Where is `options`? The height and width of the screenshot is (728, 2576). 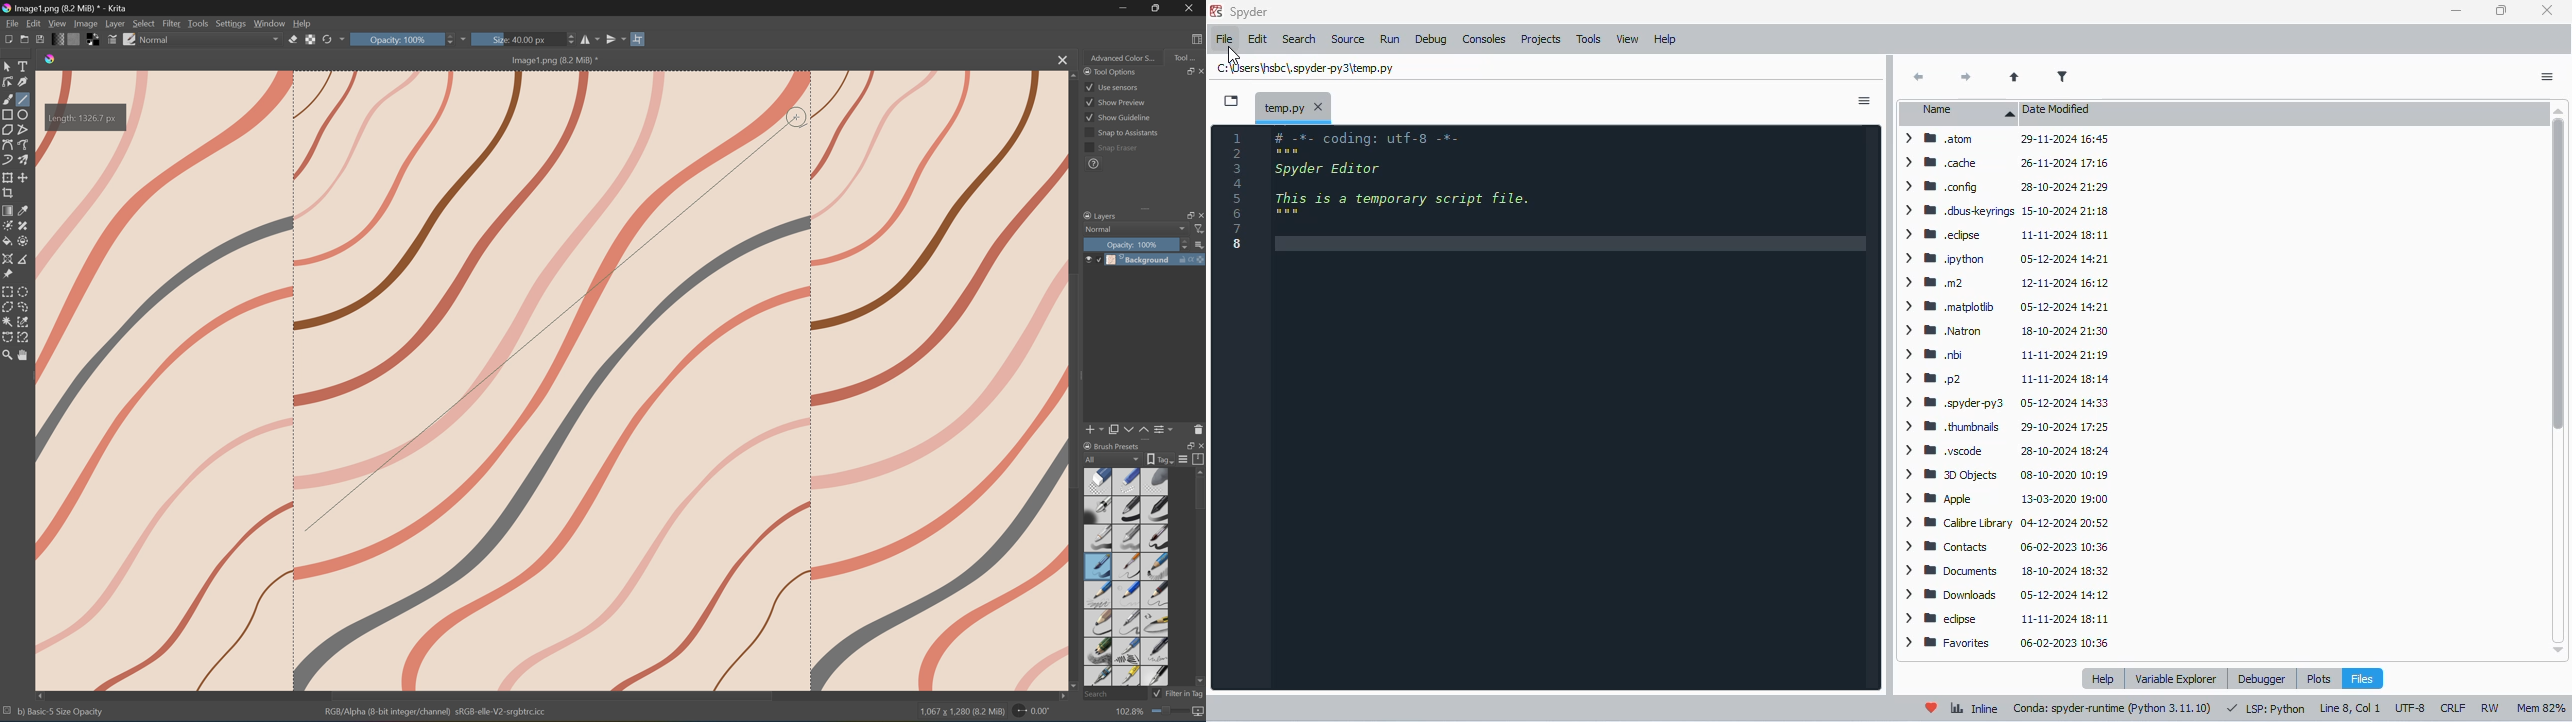
options is located at coordinates (2546, 77).